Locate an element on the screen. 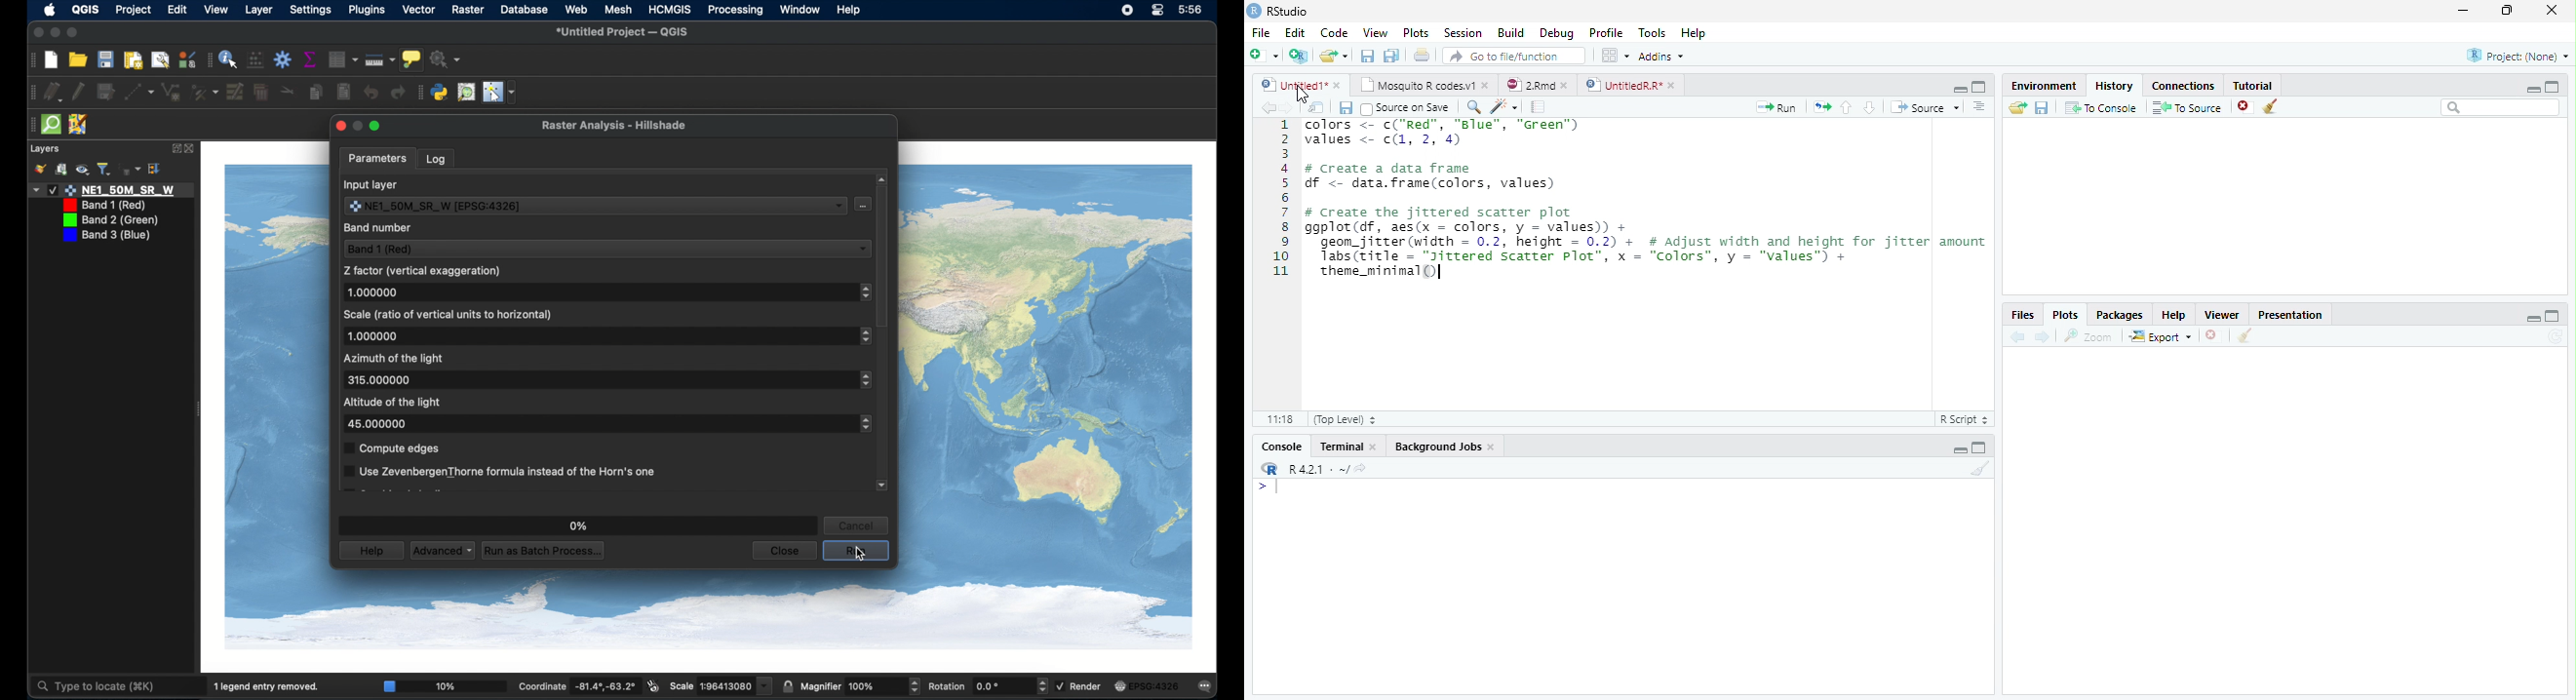  drag handle is located at coordinates (30, 124).